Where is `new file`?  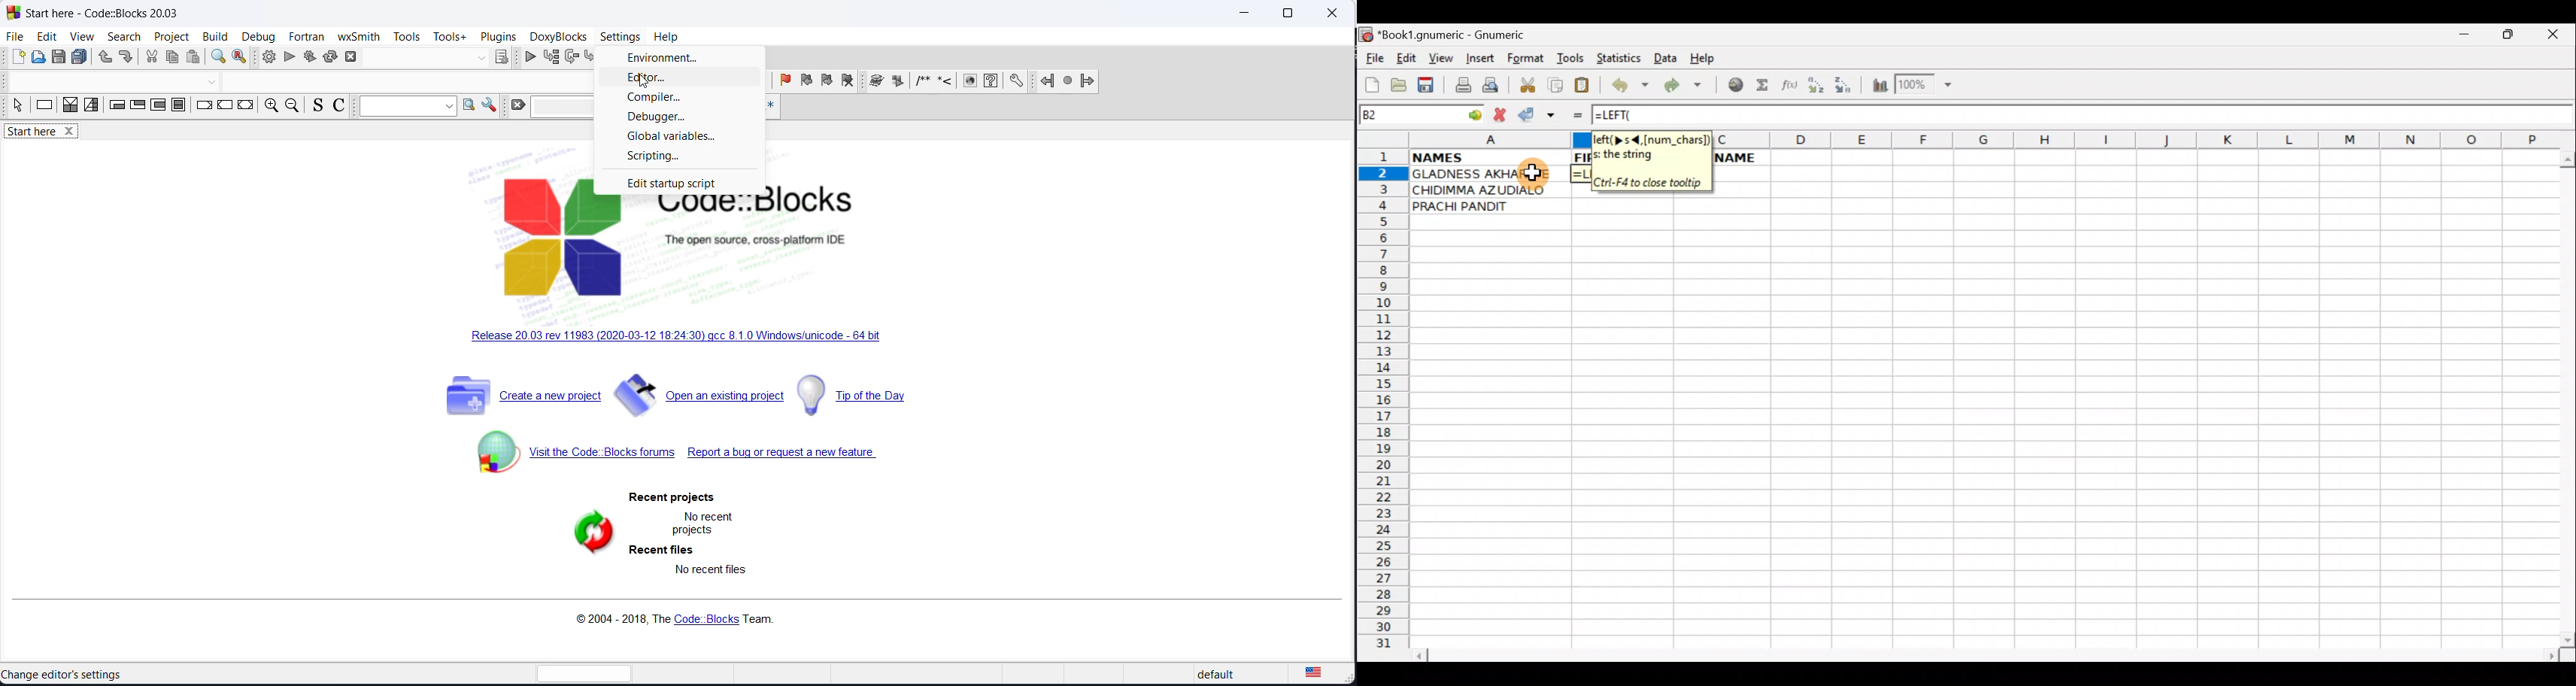 new file is located at coordinates (17, 57).